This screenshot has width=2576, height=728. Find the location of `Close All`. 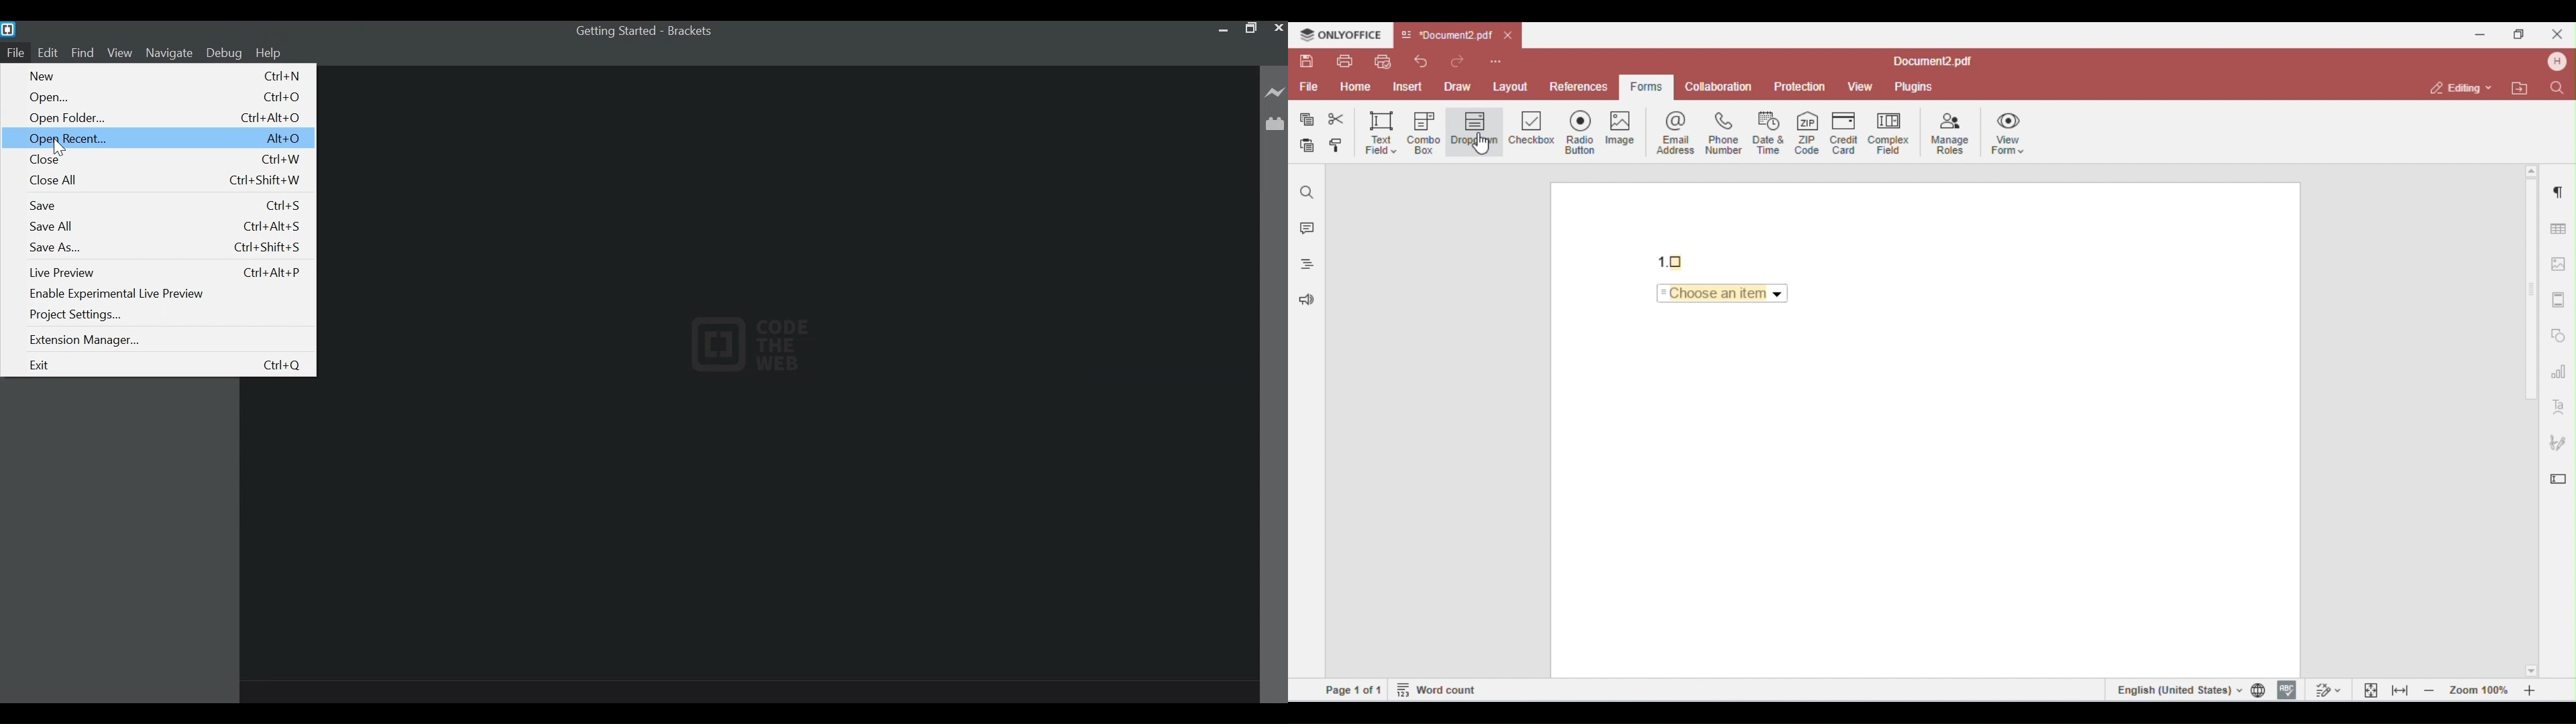

Close All is located at coordinates (168, 181).